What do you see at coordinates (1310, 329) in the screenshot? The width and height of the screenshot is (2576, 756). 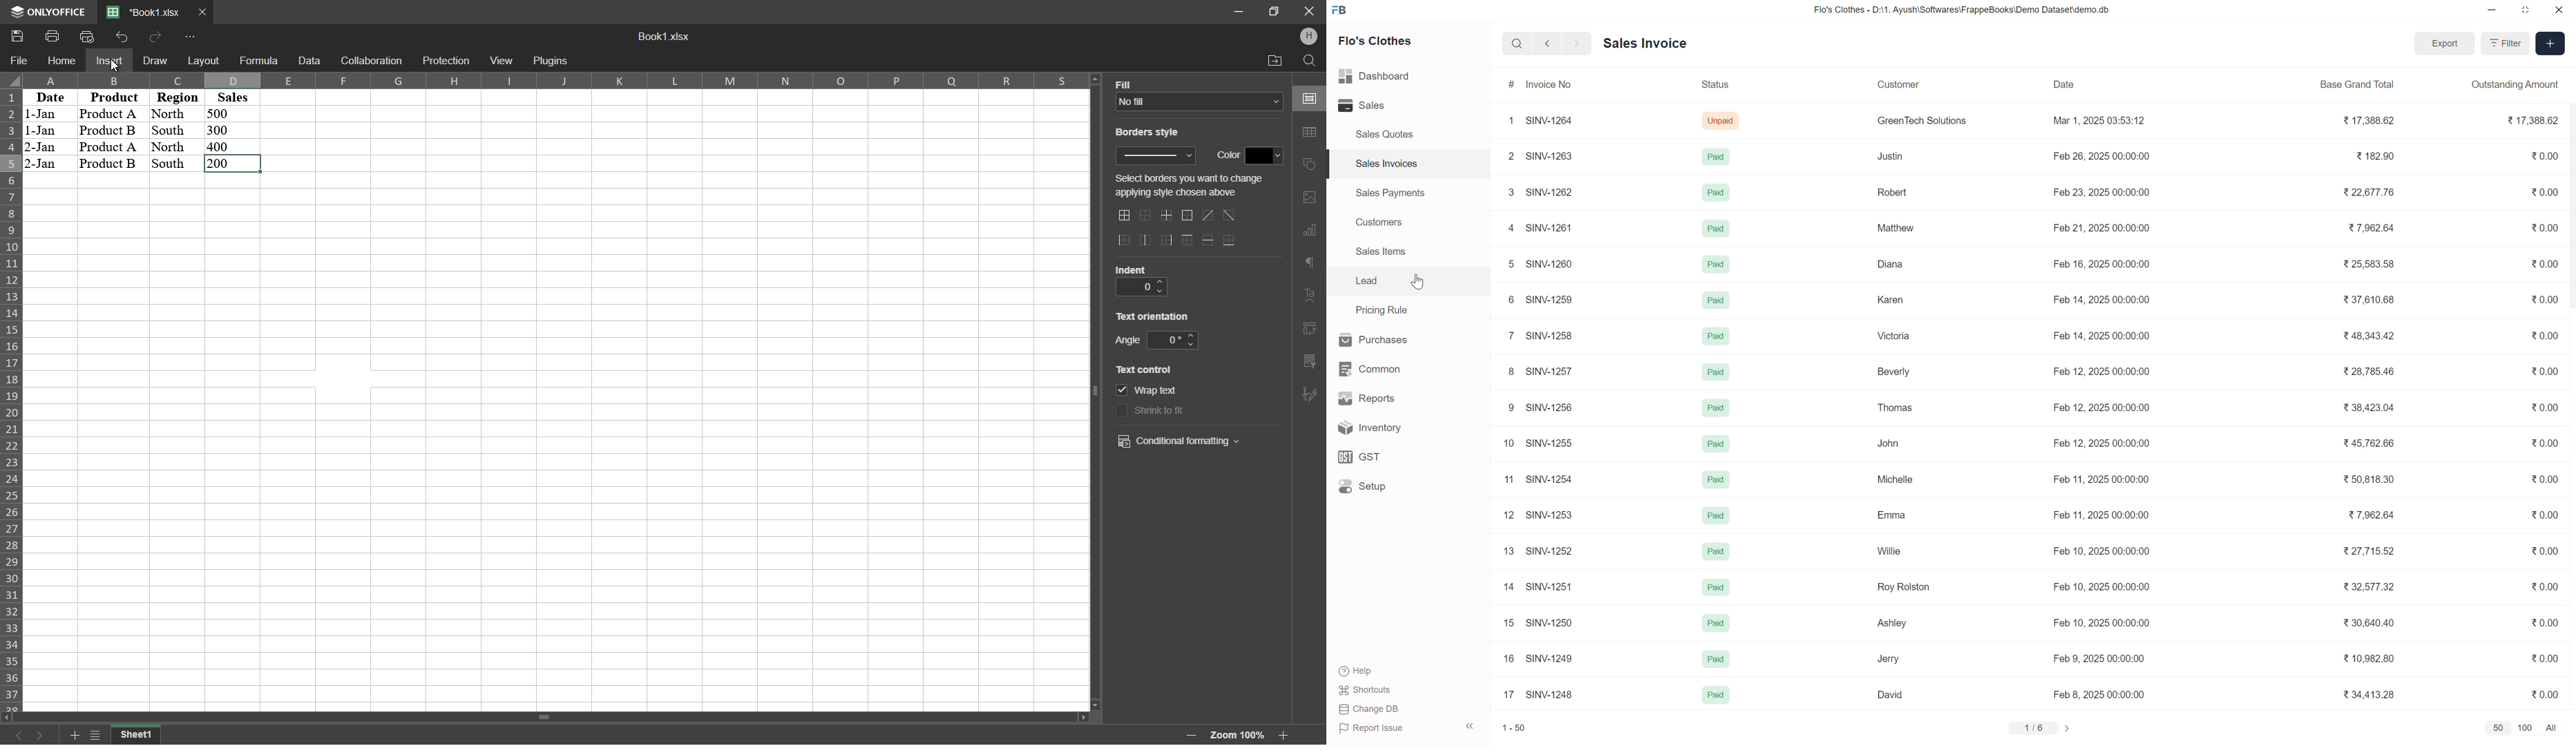 I see `insert pivot table` at bounding box center [1310, 329].